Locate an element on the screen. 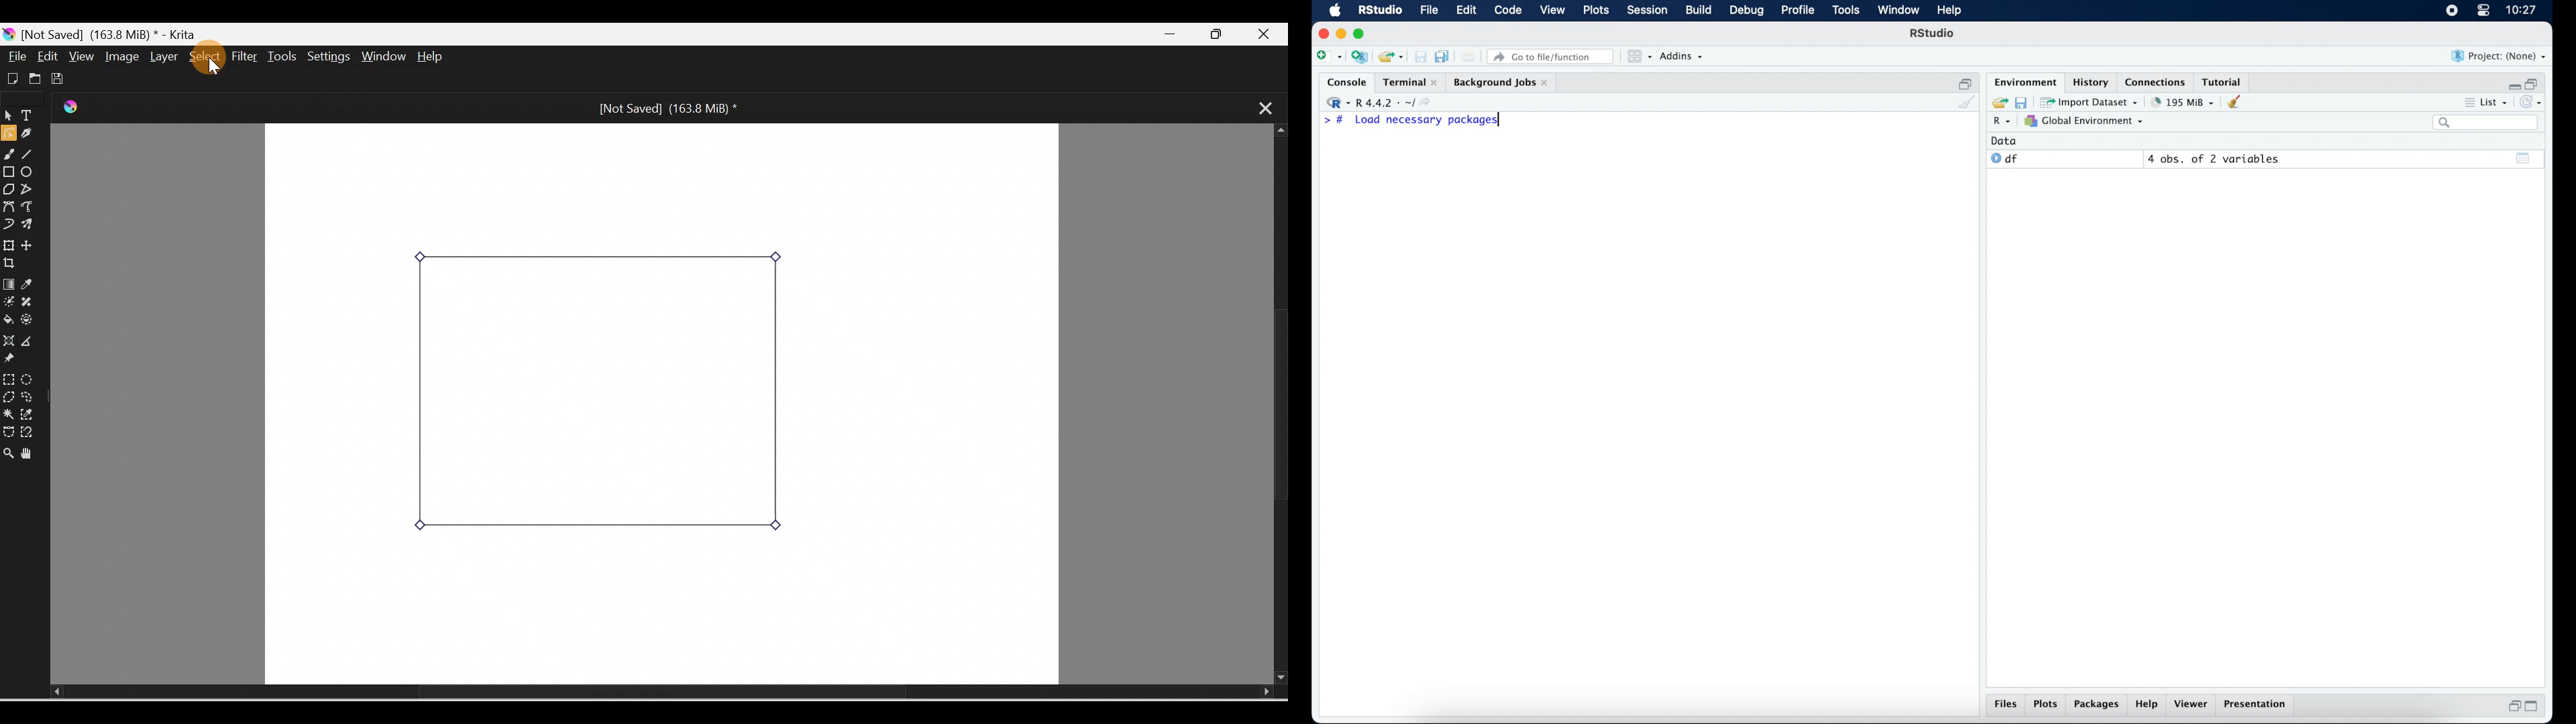 The width and height of the screenshot is (2576, 728). refresh is located at coordinates (2533, 103).